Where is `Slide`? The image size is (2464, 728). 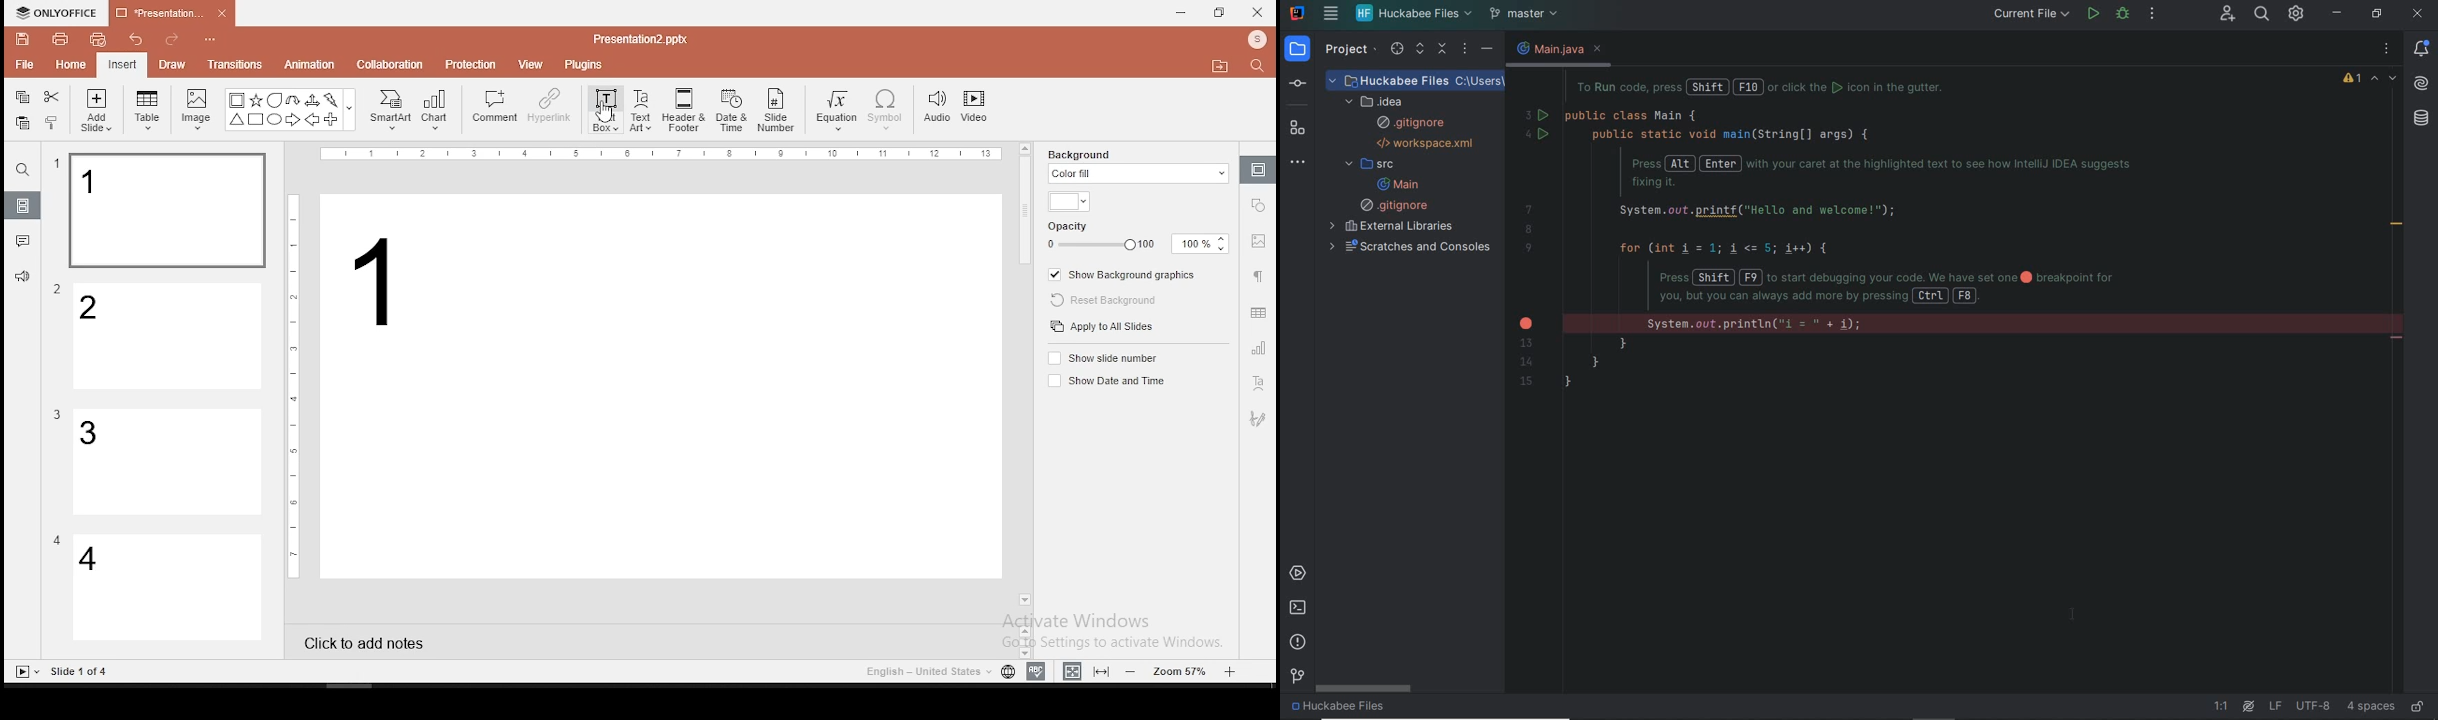
Slide is located at coordinates (23, 672).